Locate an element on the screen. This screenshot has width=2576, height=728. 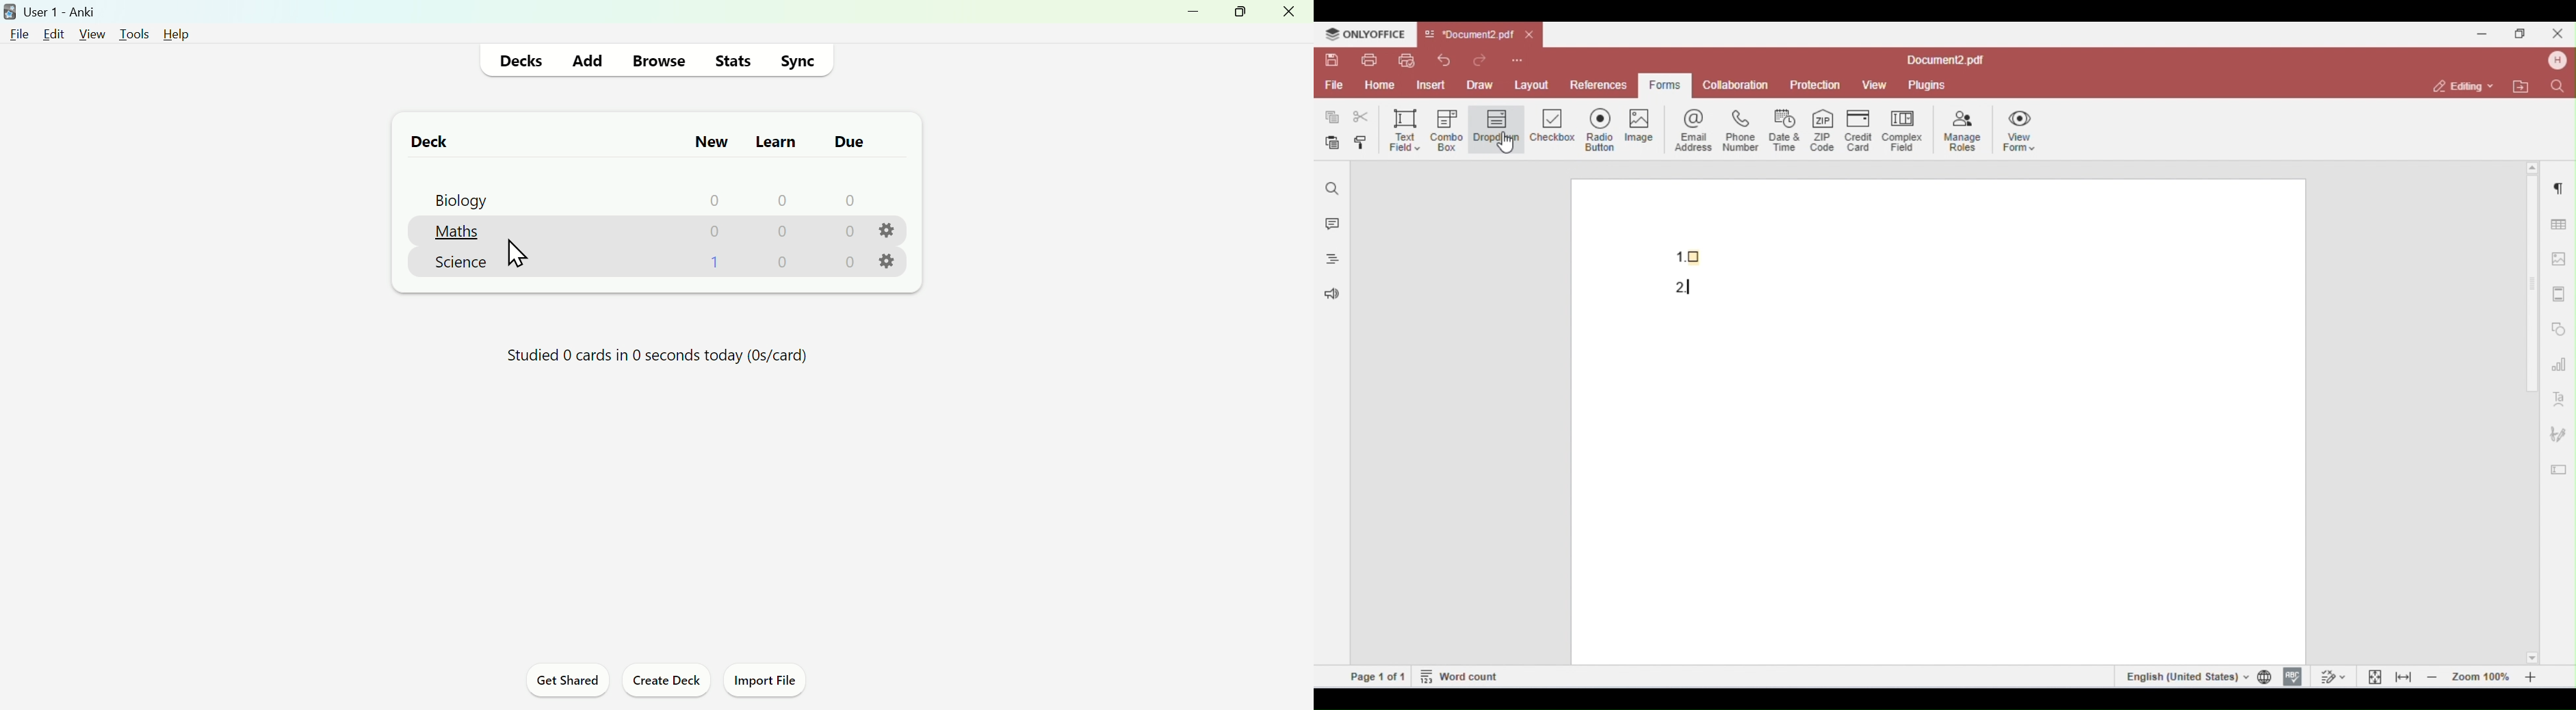
Settings is located at coordinates (890, 262).